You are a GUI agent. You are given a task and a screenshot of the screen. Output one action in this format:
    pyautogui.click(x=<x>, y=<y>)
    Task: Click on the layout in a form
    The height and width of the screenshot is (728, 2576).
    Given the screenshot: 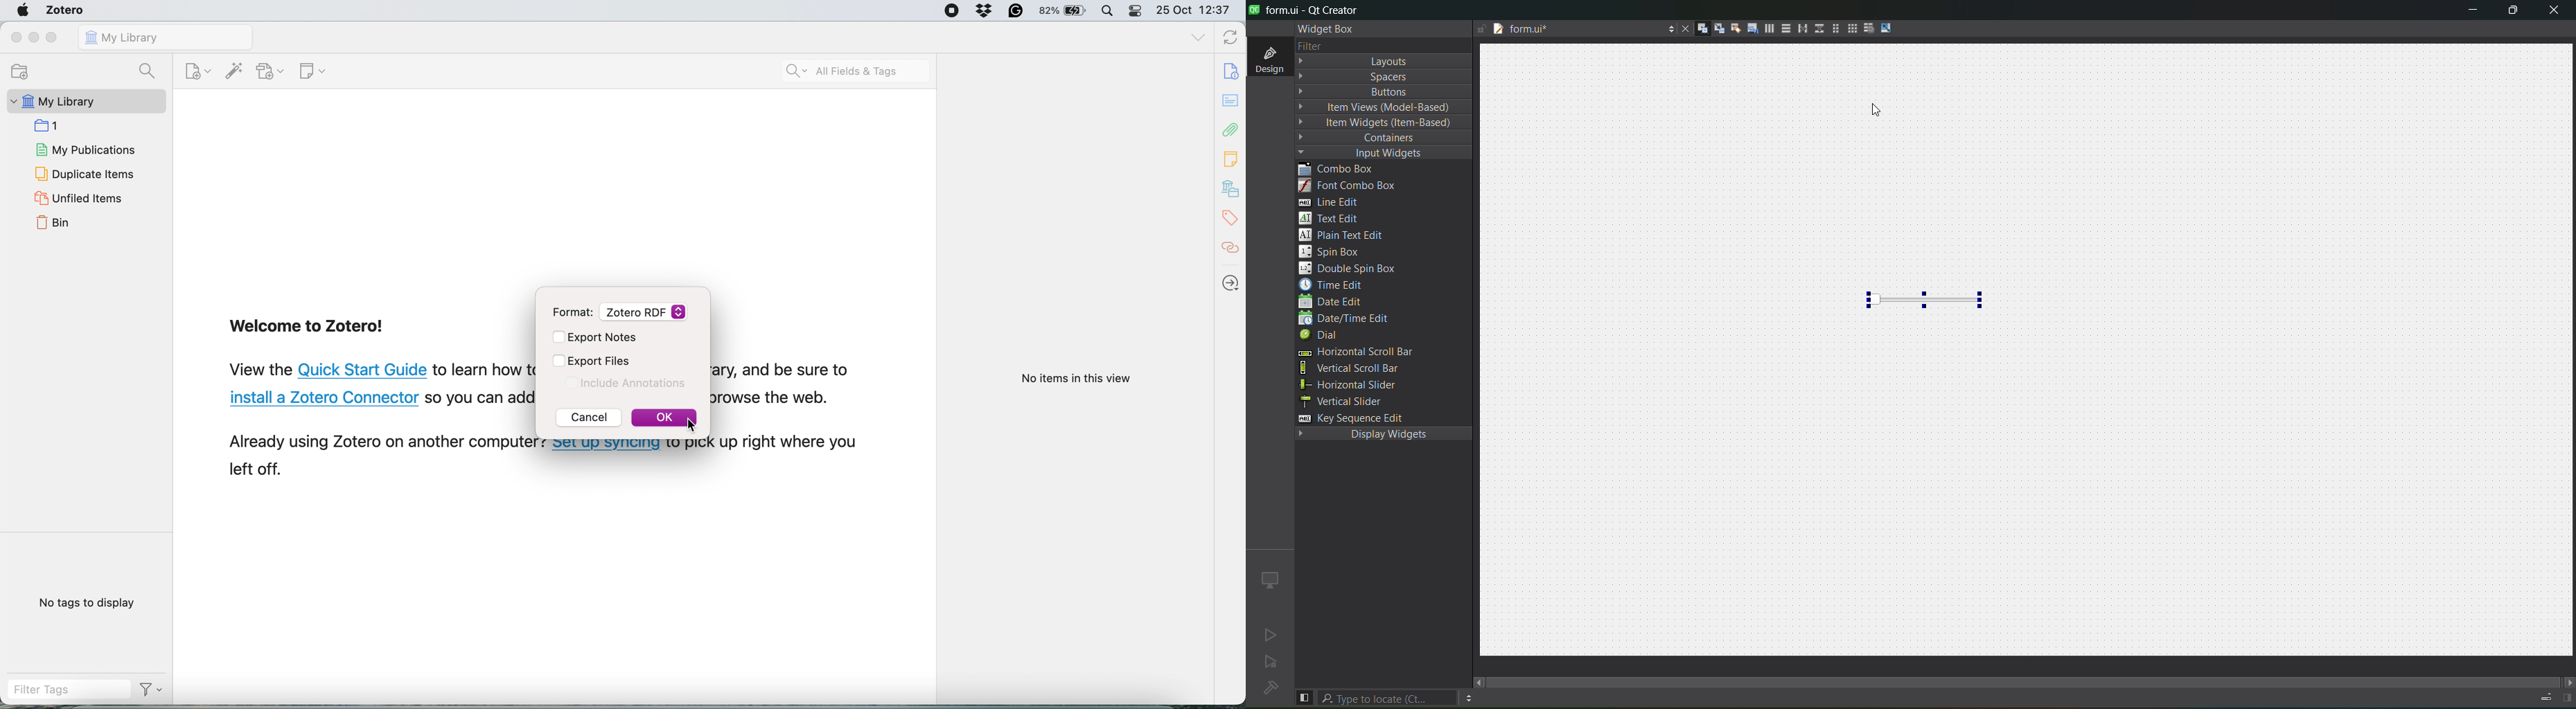 What is the action you would take?
    pyautogui.click(x=1837, y=29)
    